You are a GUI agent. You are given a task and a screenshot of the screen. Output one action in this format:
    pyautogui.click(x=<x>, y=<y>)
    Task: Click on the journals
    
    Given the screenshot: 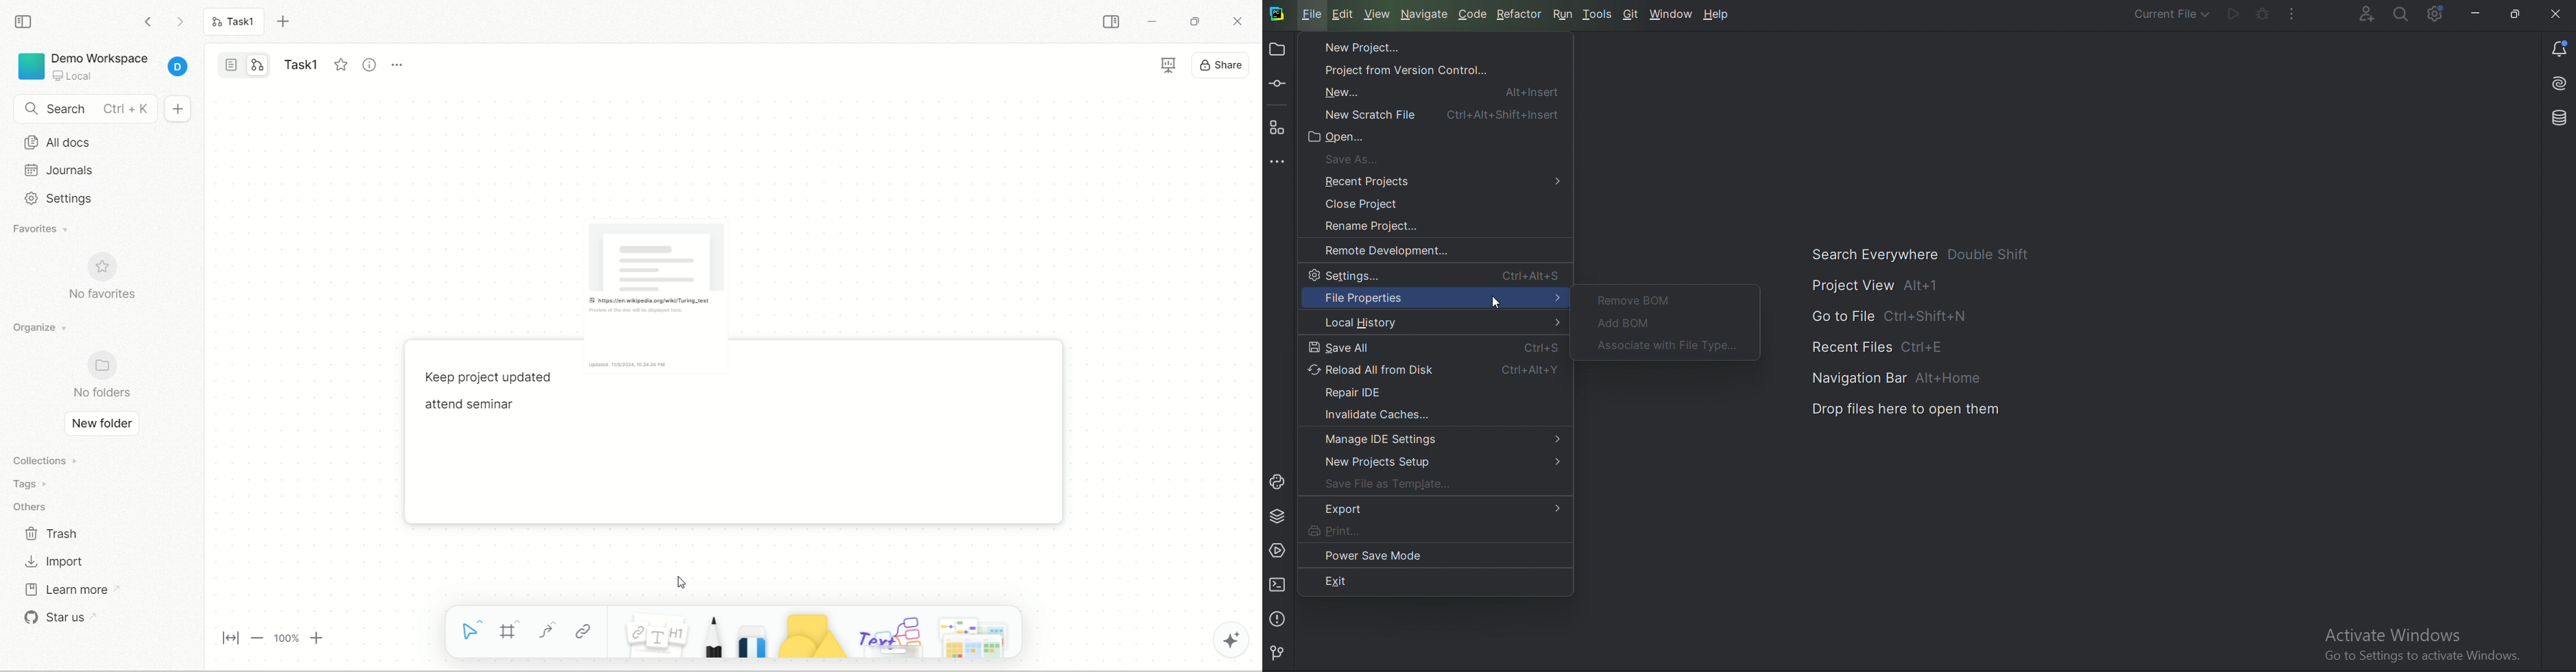 What is the action you would take?
    pyautogui.click(x=93, y=170)
    